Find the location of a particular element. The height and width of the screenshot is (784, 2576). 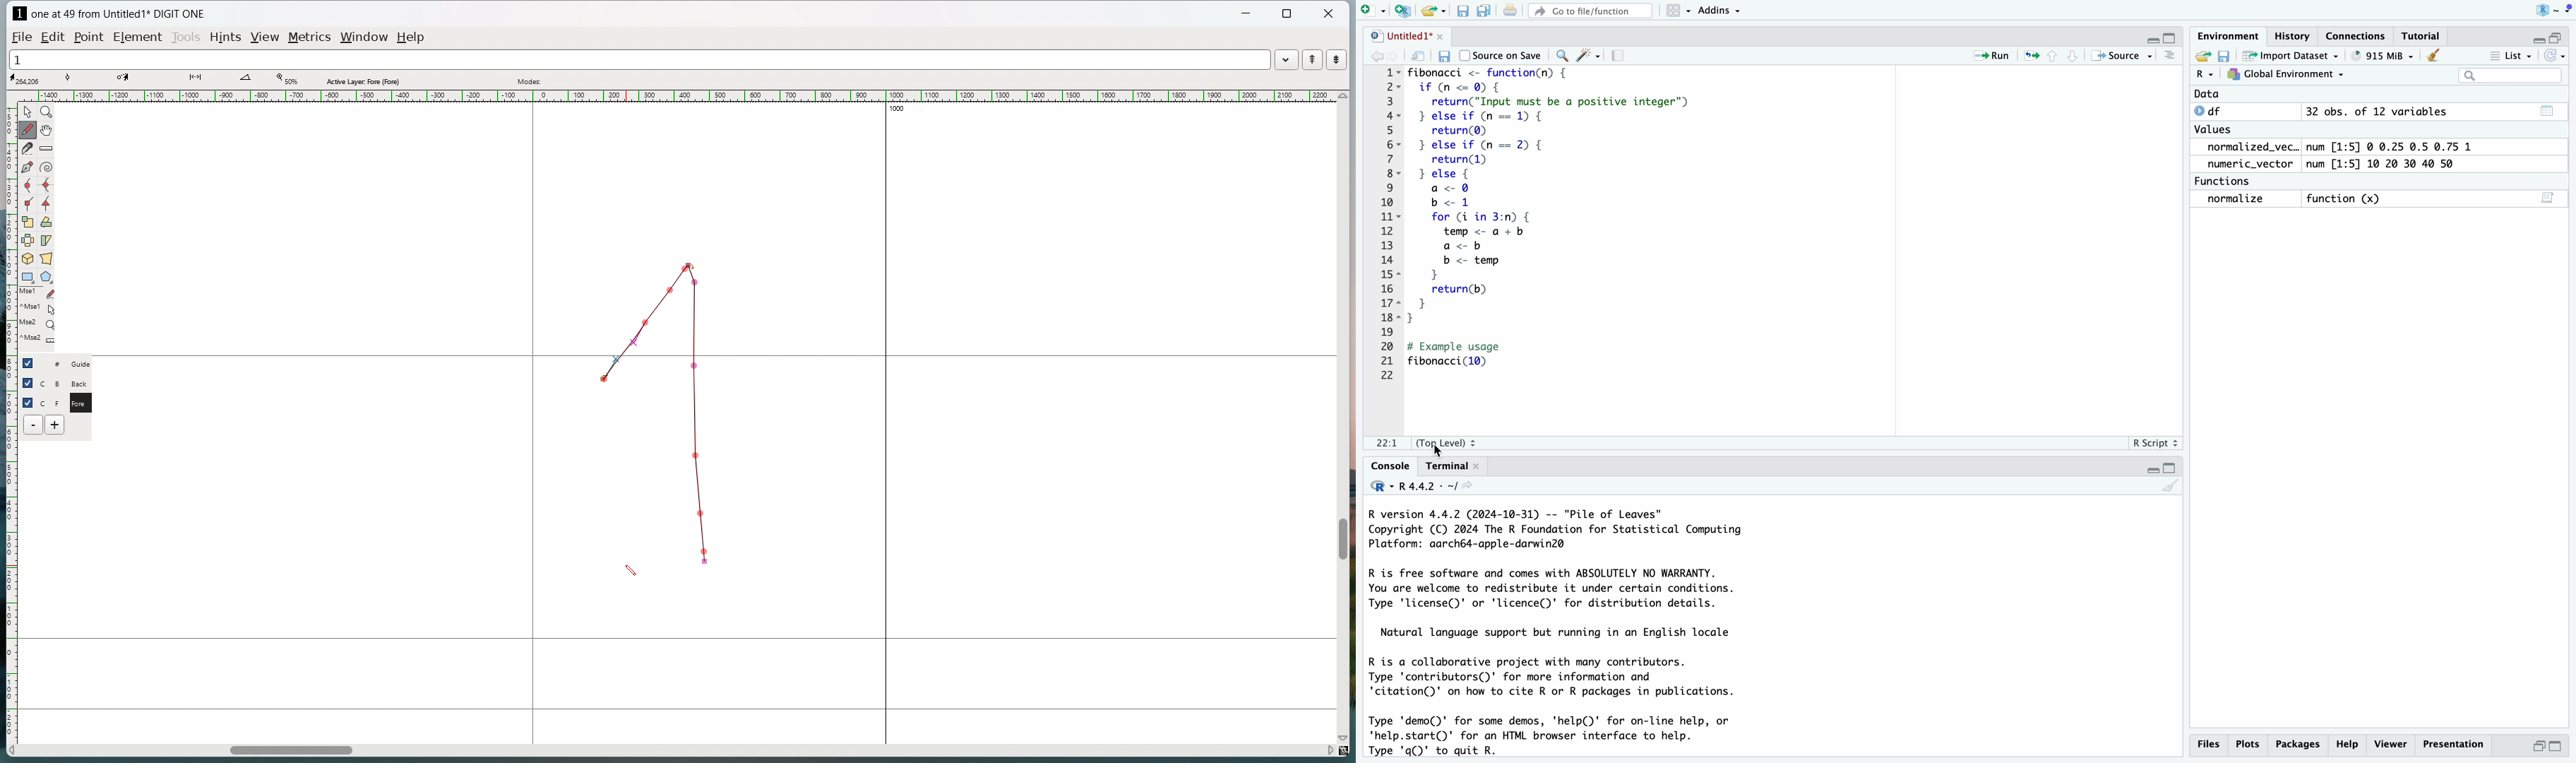

maximize is located at coordinates (2562, 36).